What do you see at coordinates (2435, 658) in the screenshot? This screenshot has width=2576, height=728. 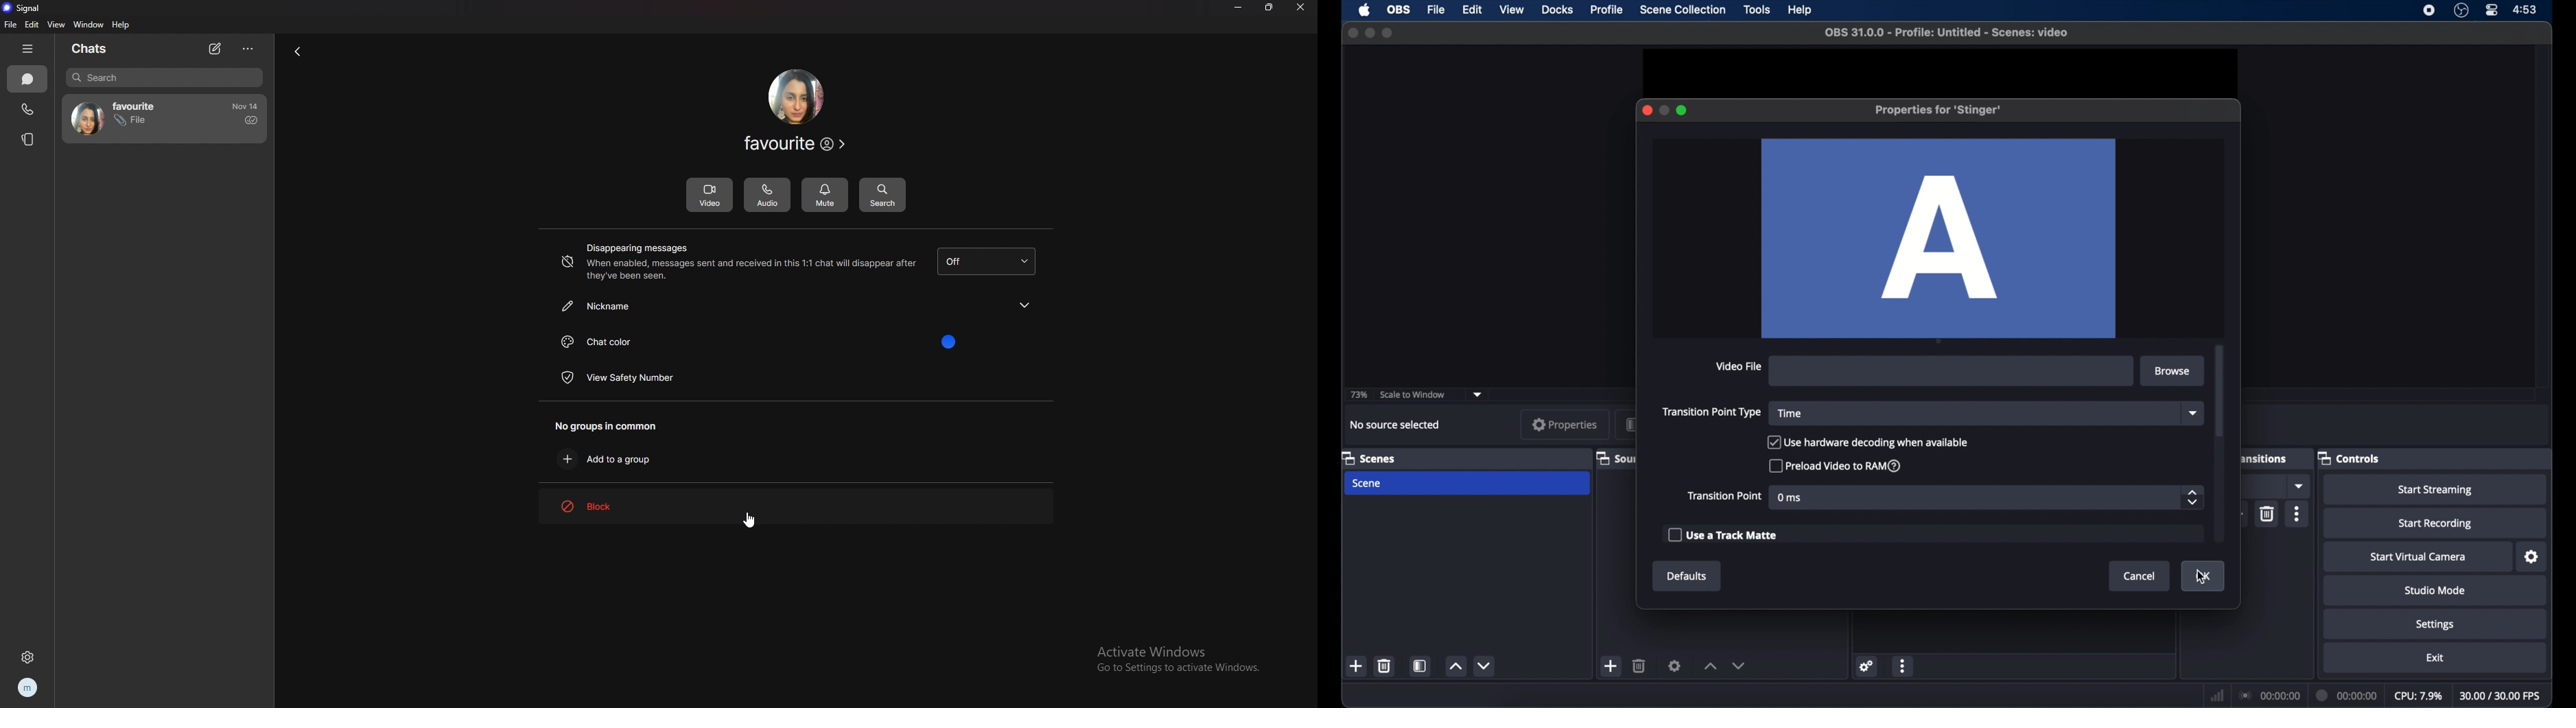 I see `exit` at bounding box center [2435, 658].